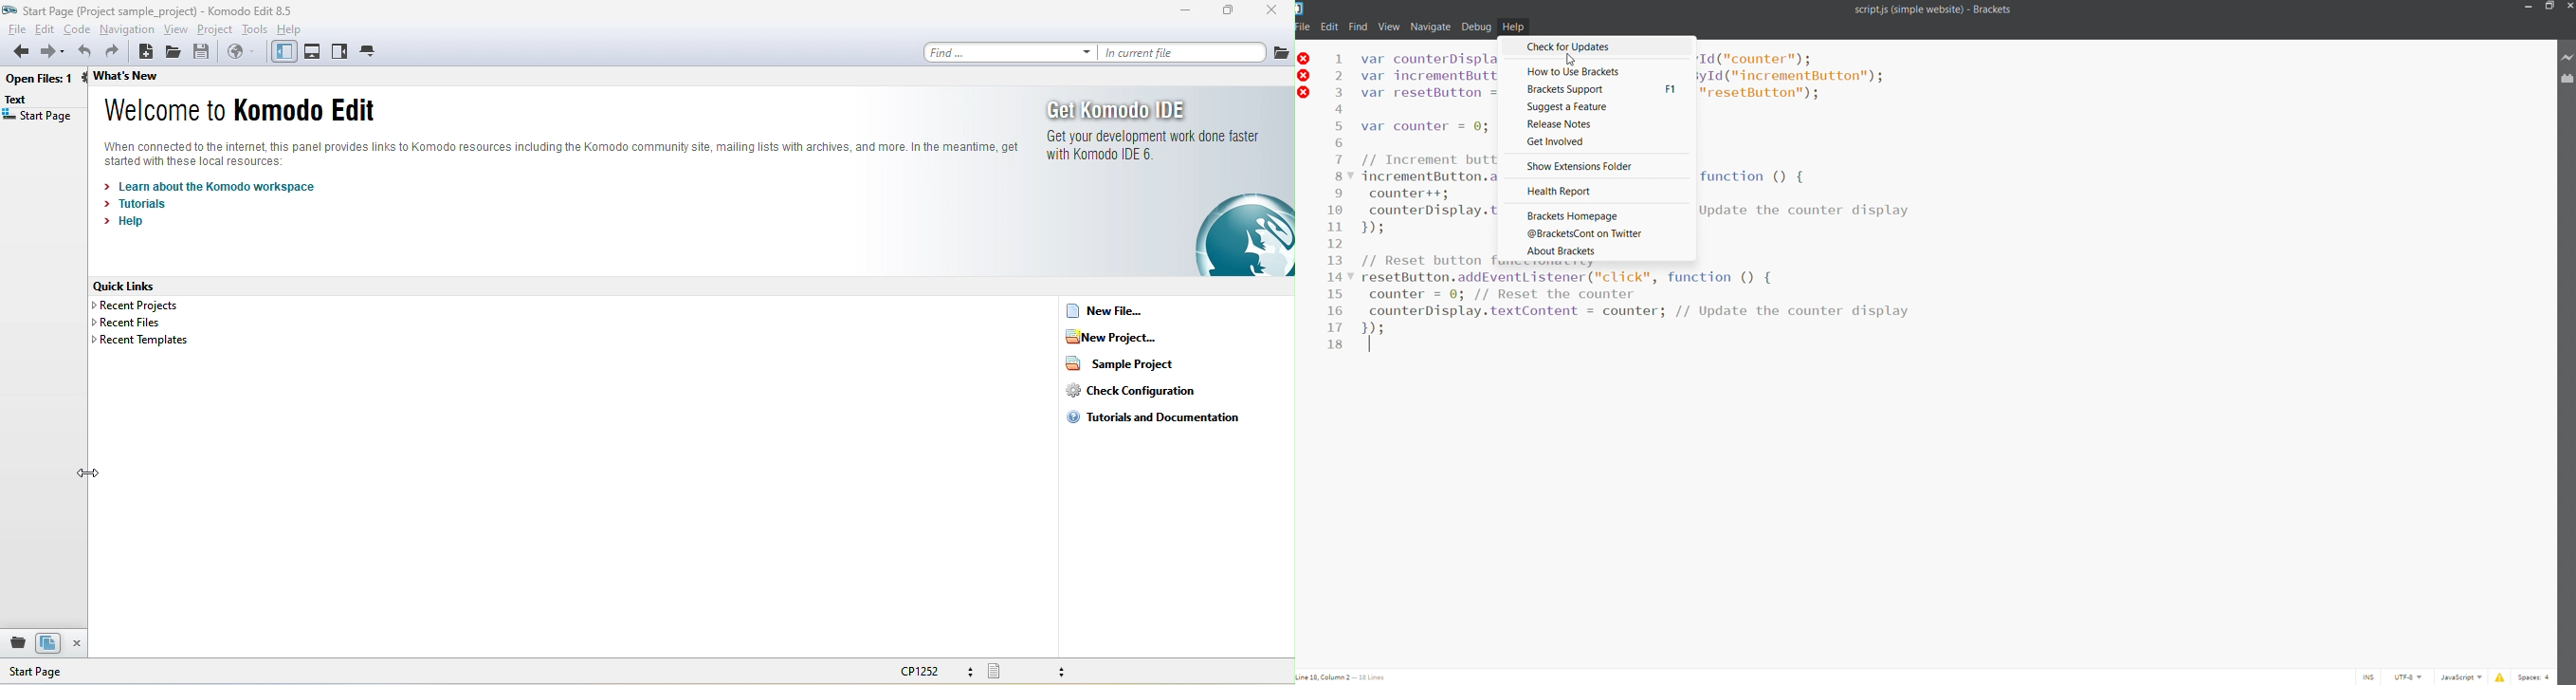 Image resolution: width=2576 pixels, height=700 pixels. I want to click on Cursor, so click(1576, 60).